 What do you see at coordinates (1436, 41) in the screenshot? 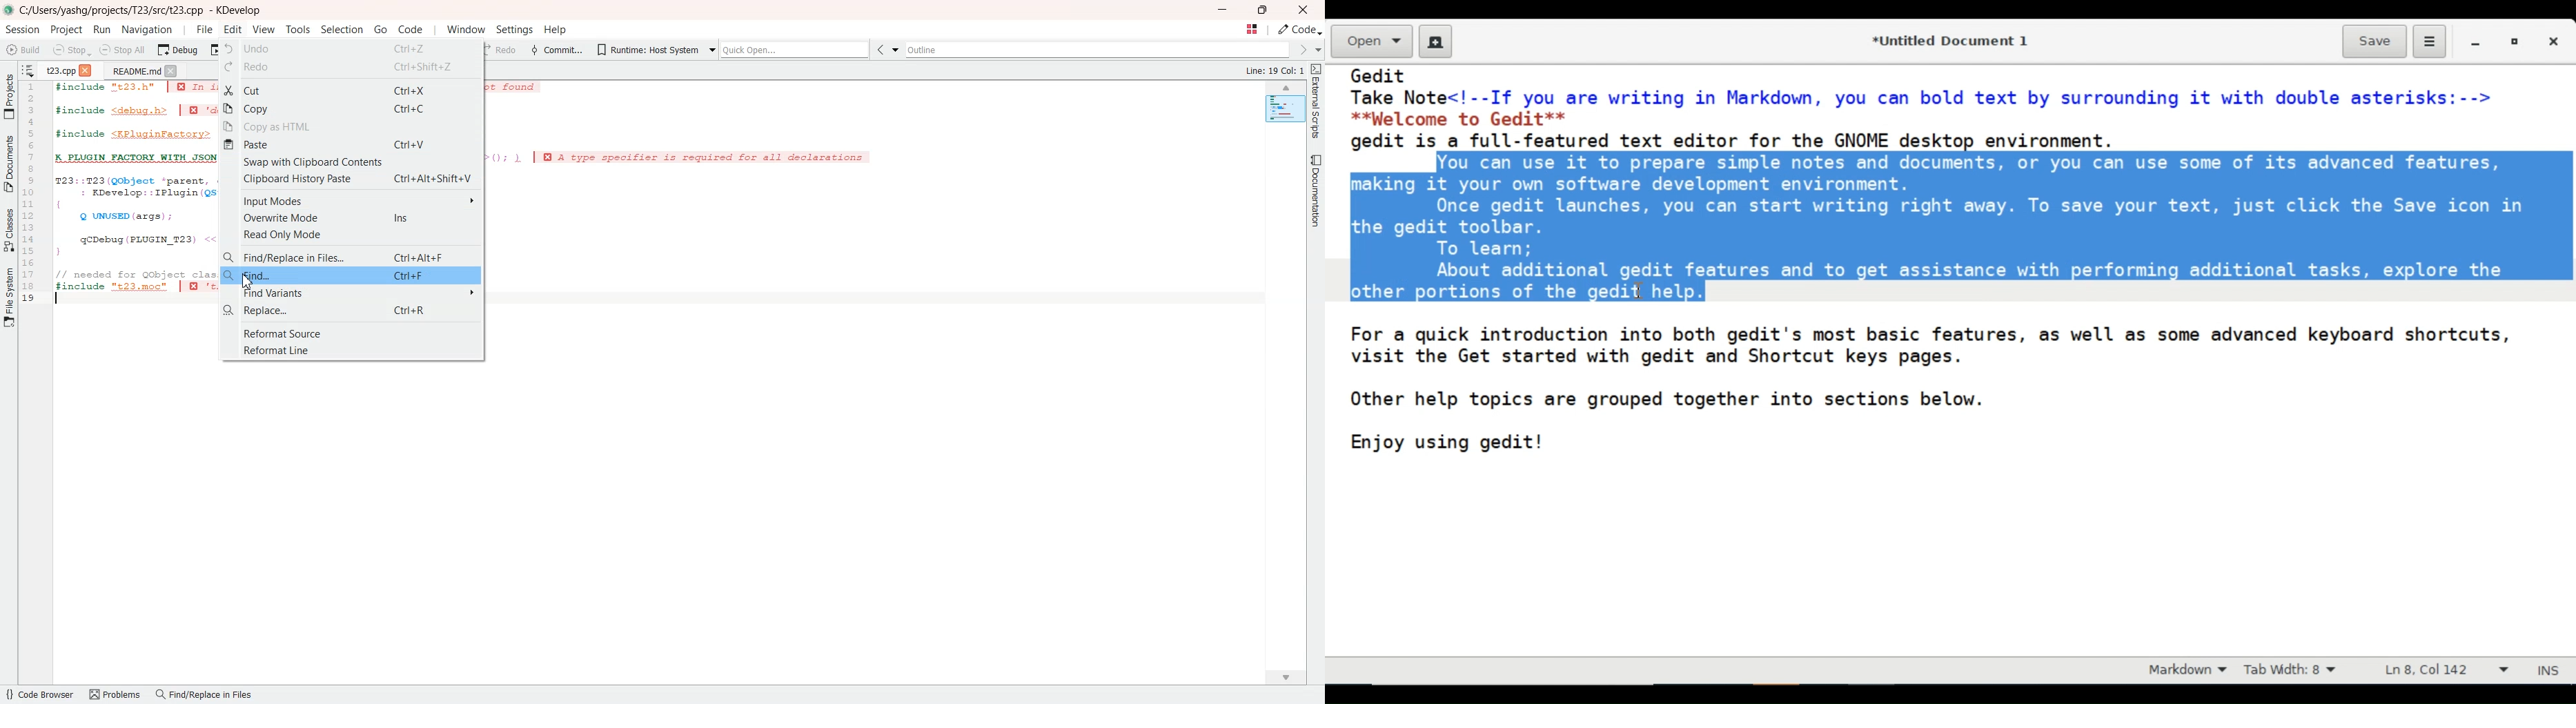
I see `New File` at bounding box center [1436, 41].